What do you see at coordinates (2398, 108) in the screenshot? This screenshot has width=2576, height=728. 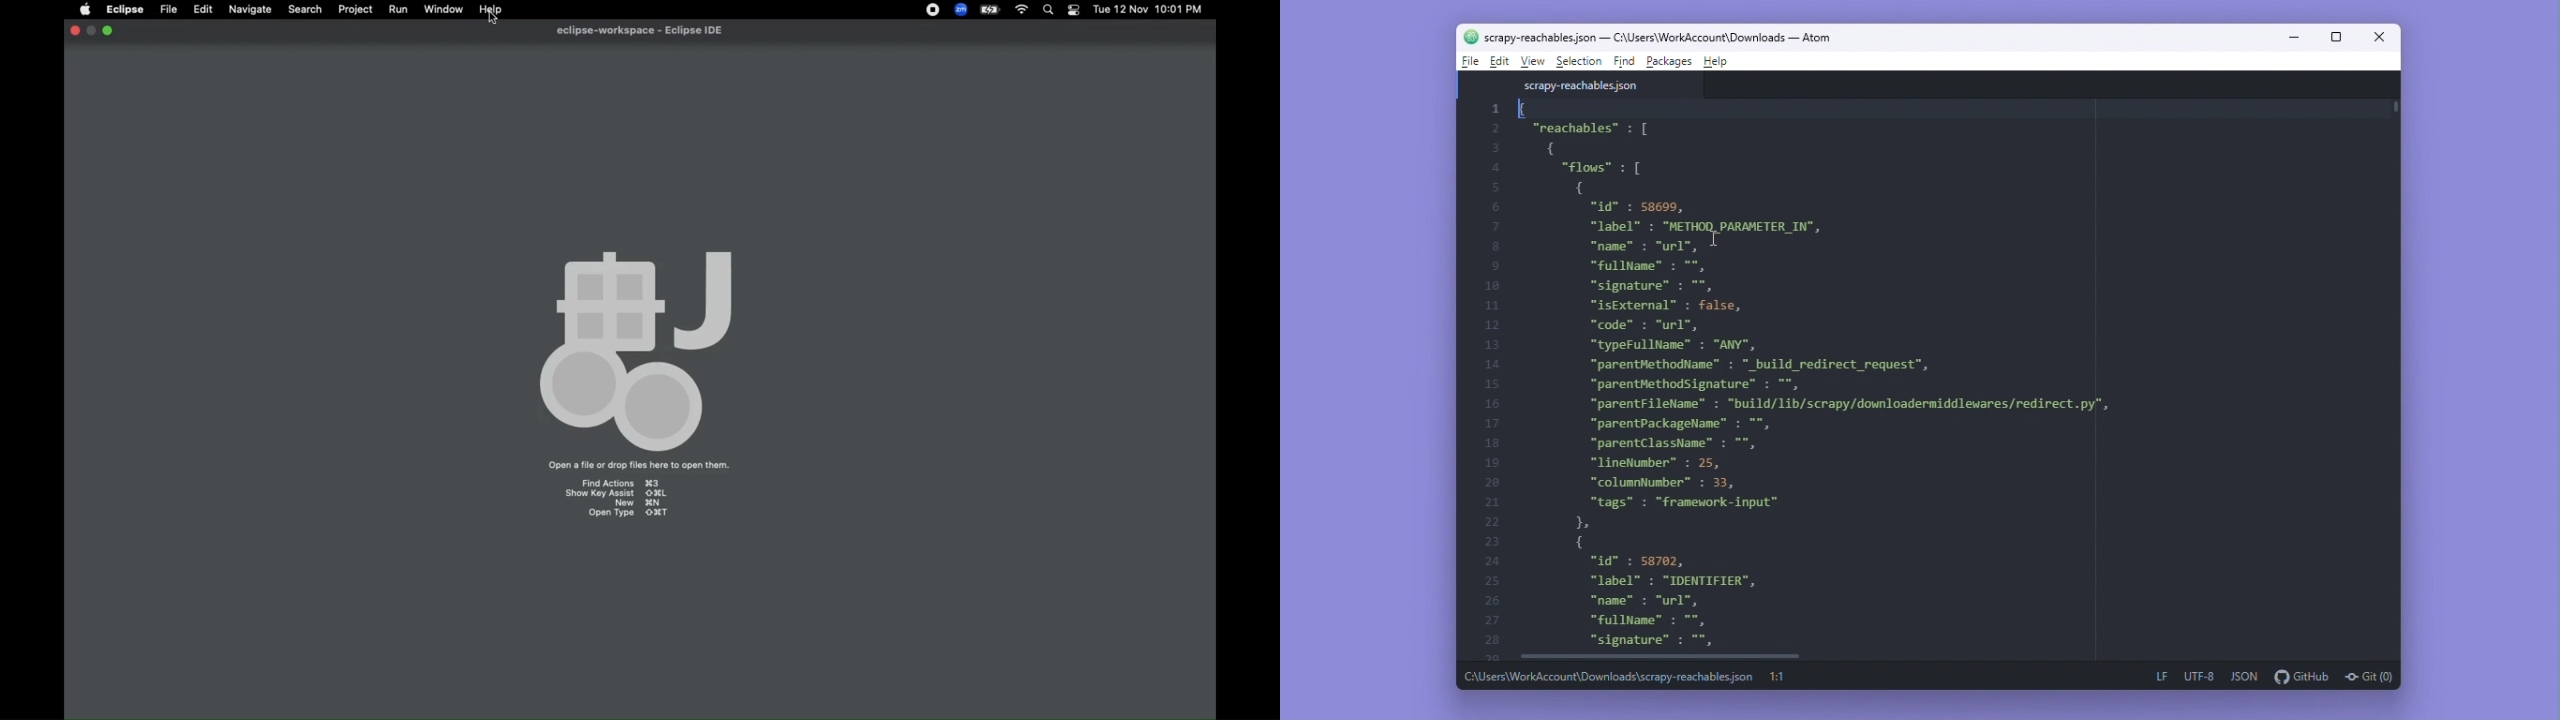 I see `vertical scroll bar` at bounding box center [2398, 108].